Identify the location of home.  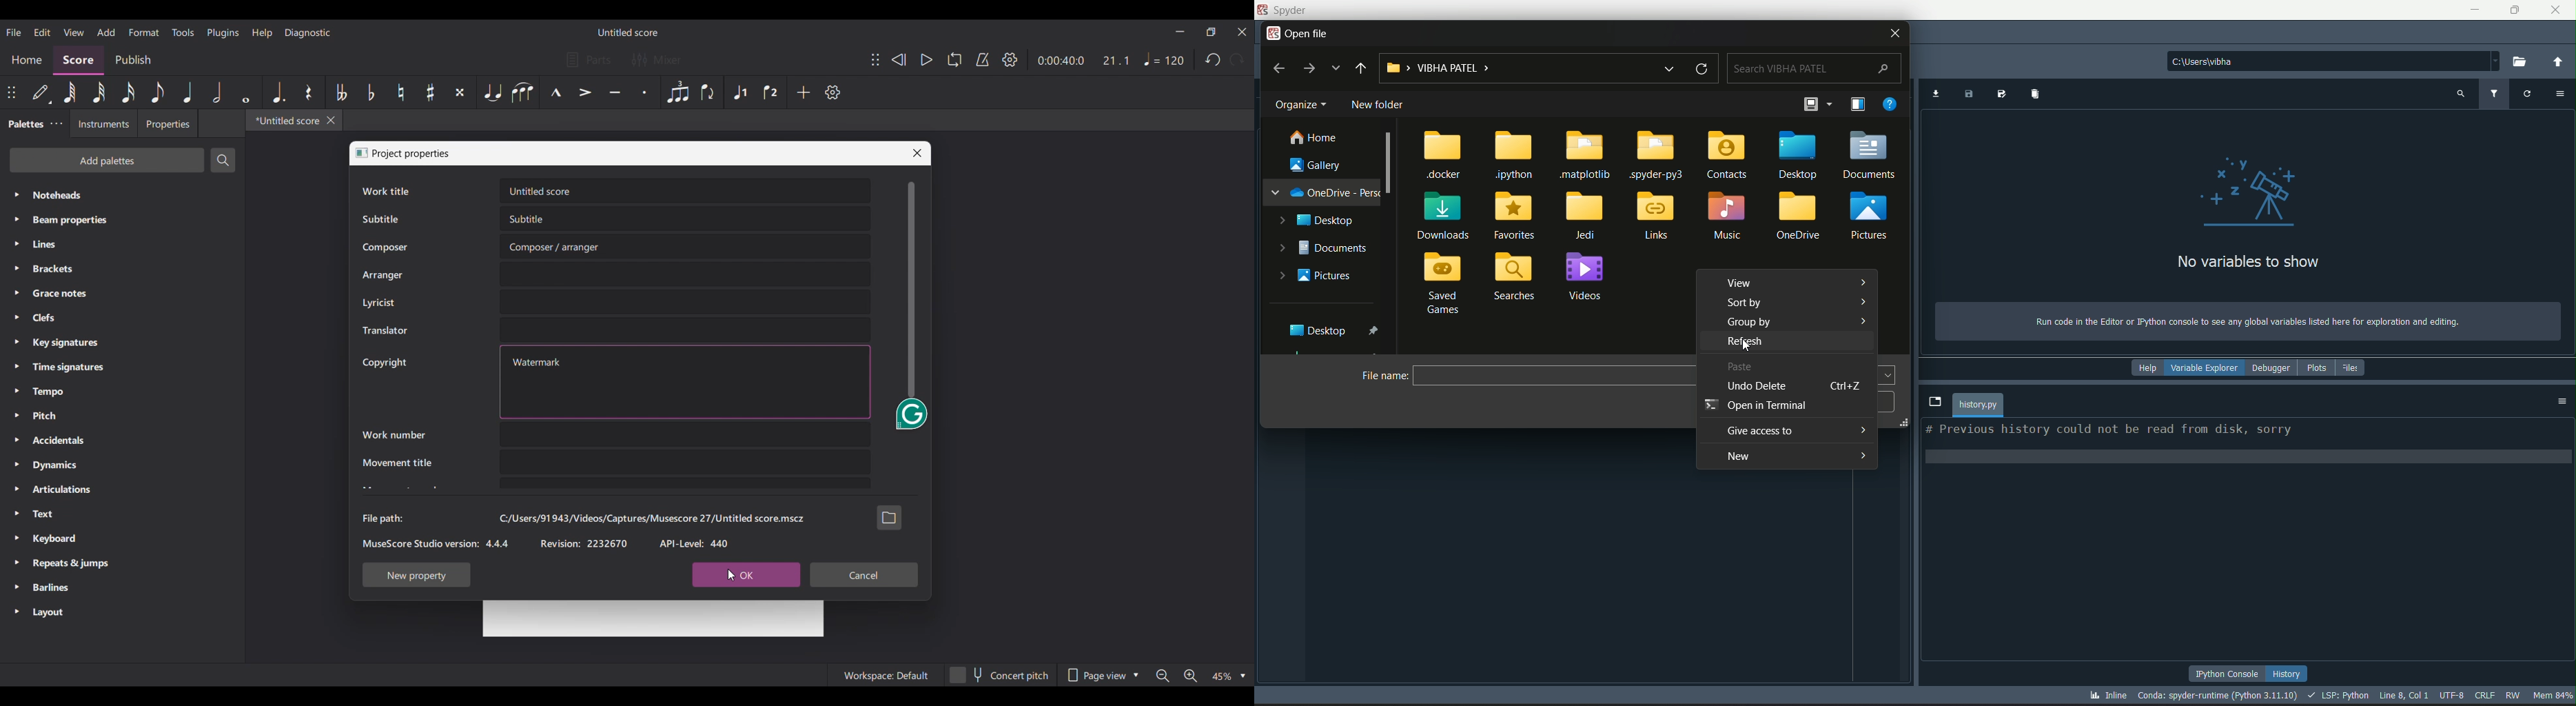
(1313, 138).